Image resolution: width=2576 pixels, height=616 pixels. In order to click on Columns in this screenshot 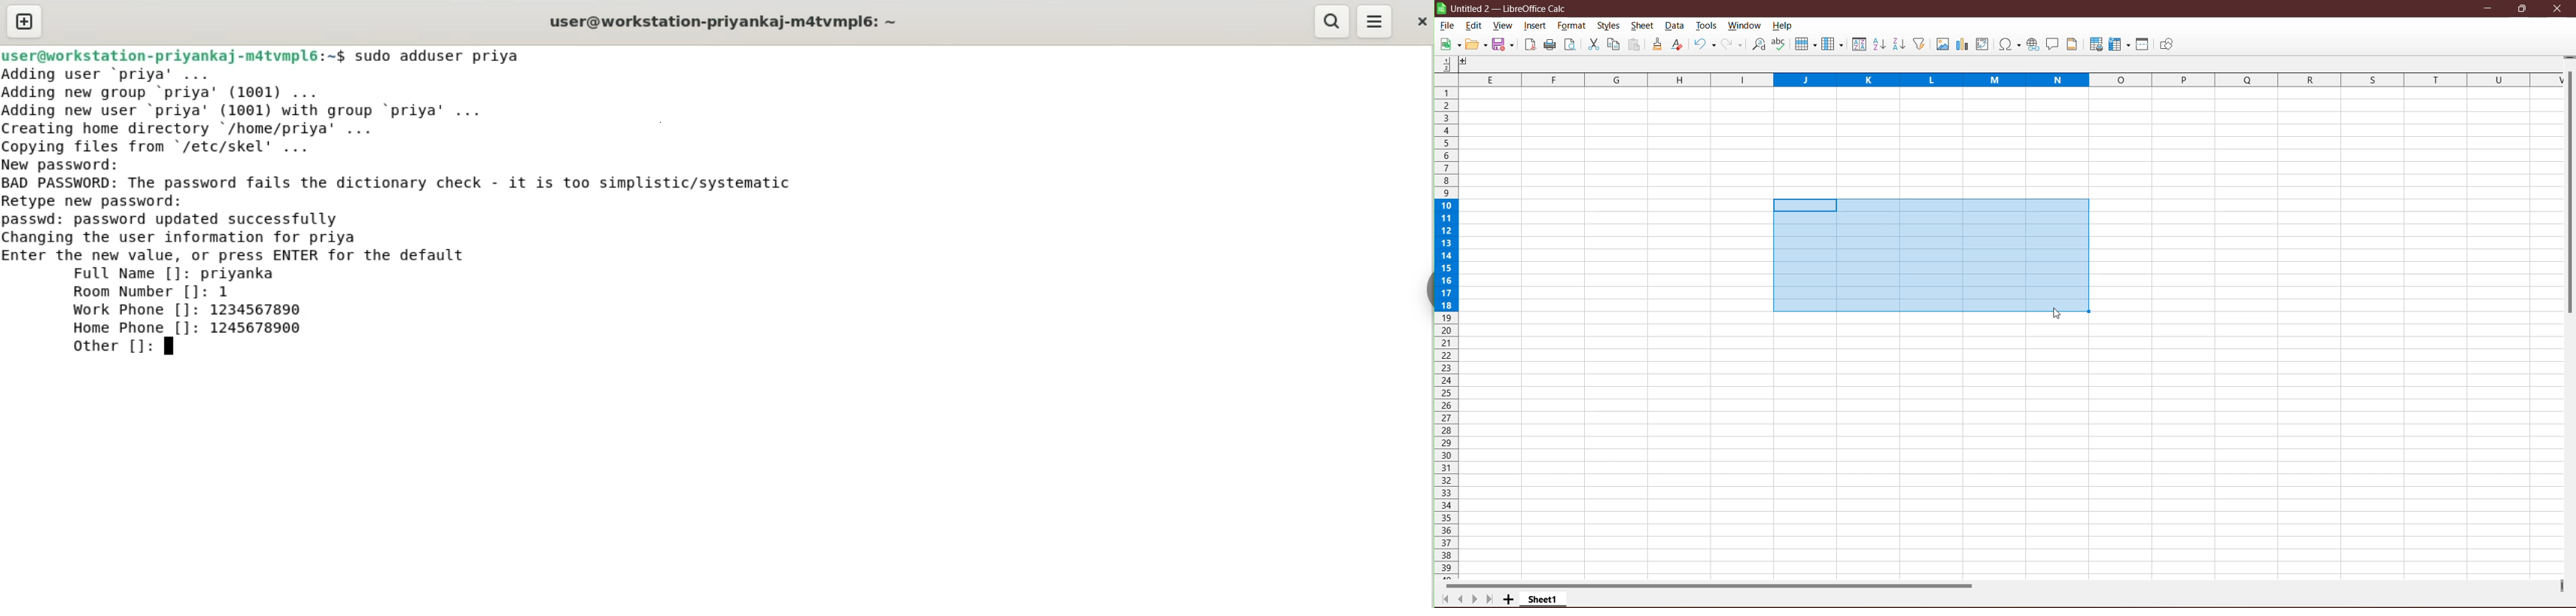, I will do `click(2000, 79)`.